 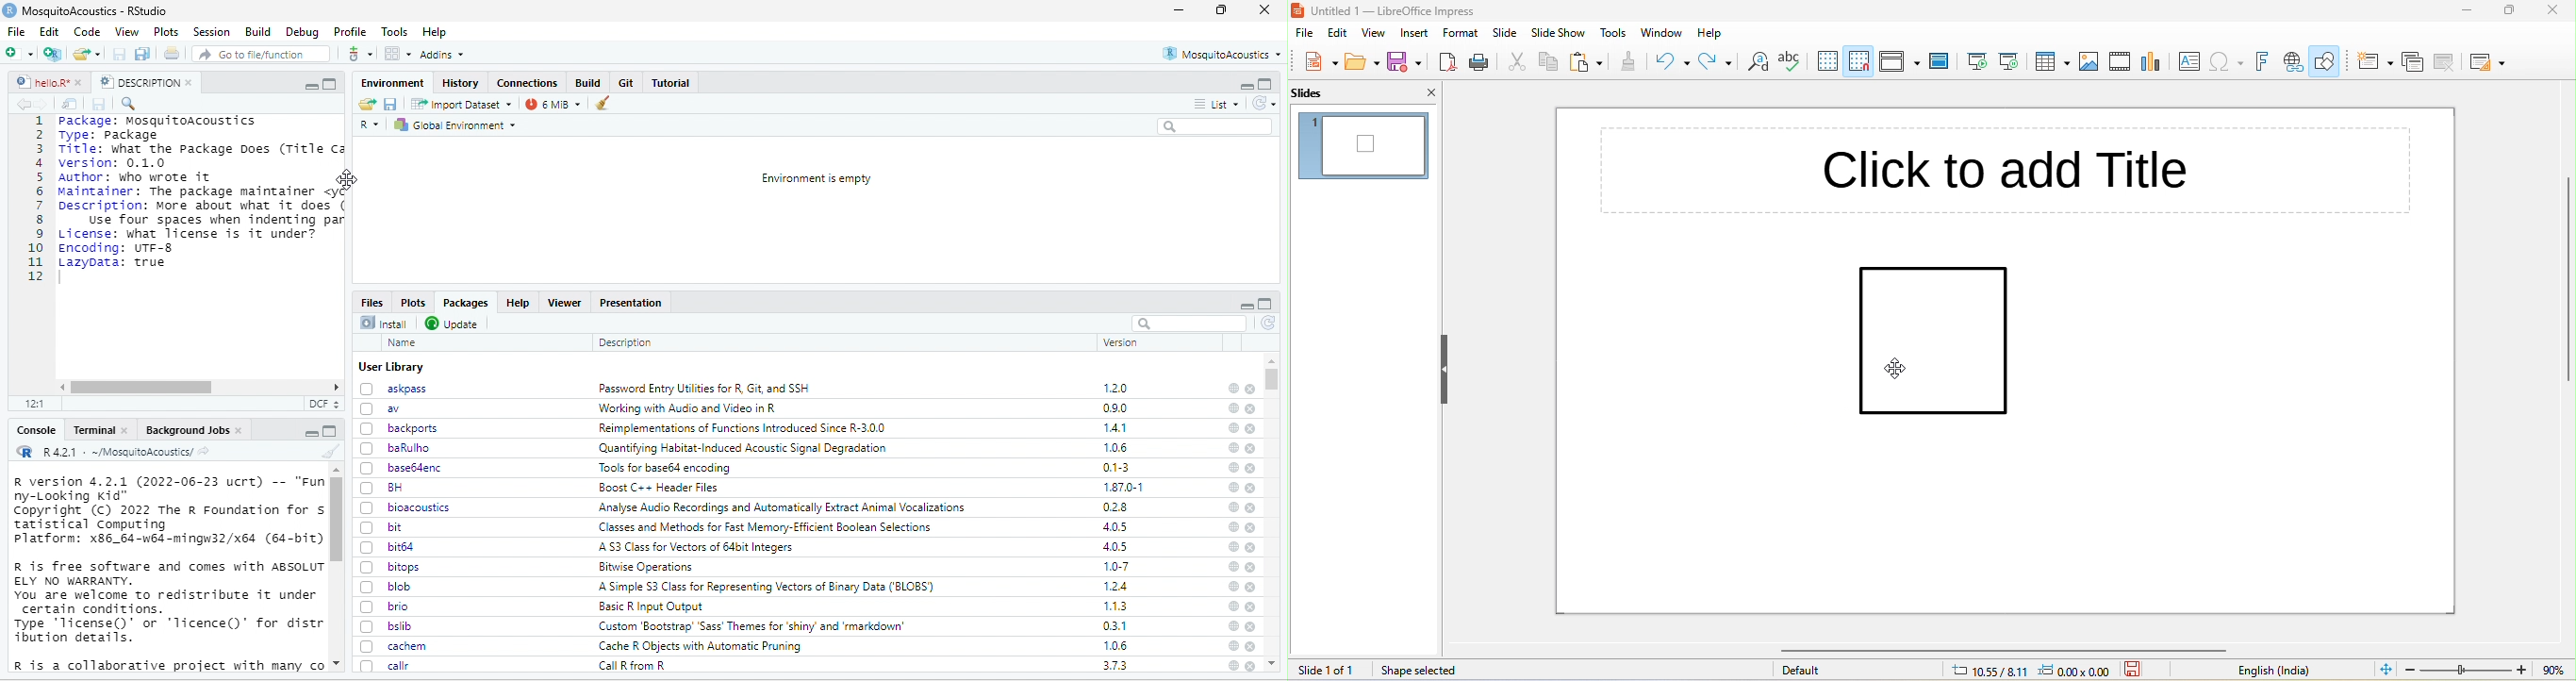 What do you see at coordinates (145, 82) in the screenshot?
I see `DESCRIPTION` at bounding box center [145, 82].